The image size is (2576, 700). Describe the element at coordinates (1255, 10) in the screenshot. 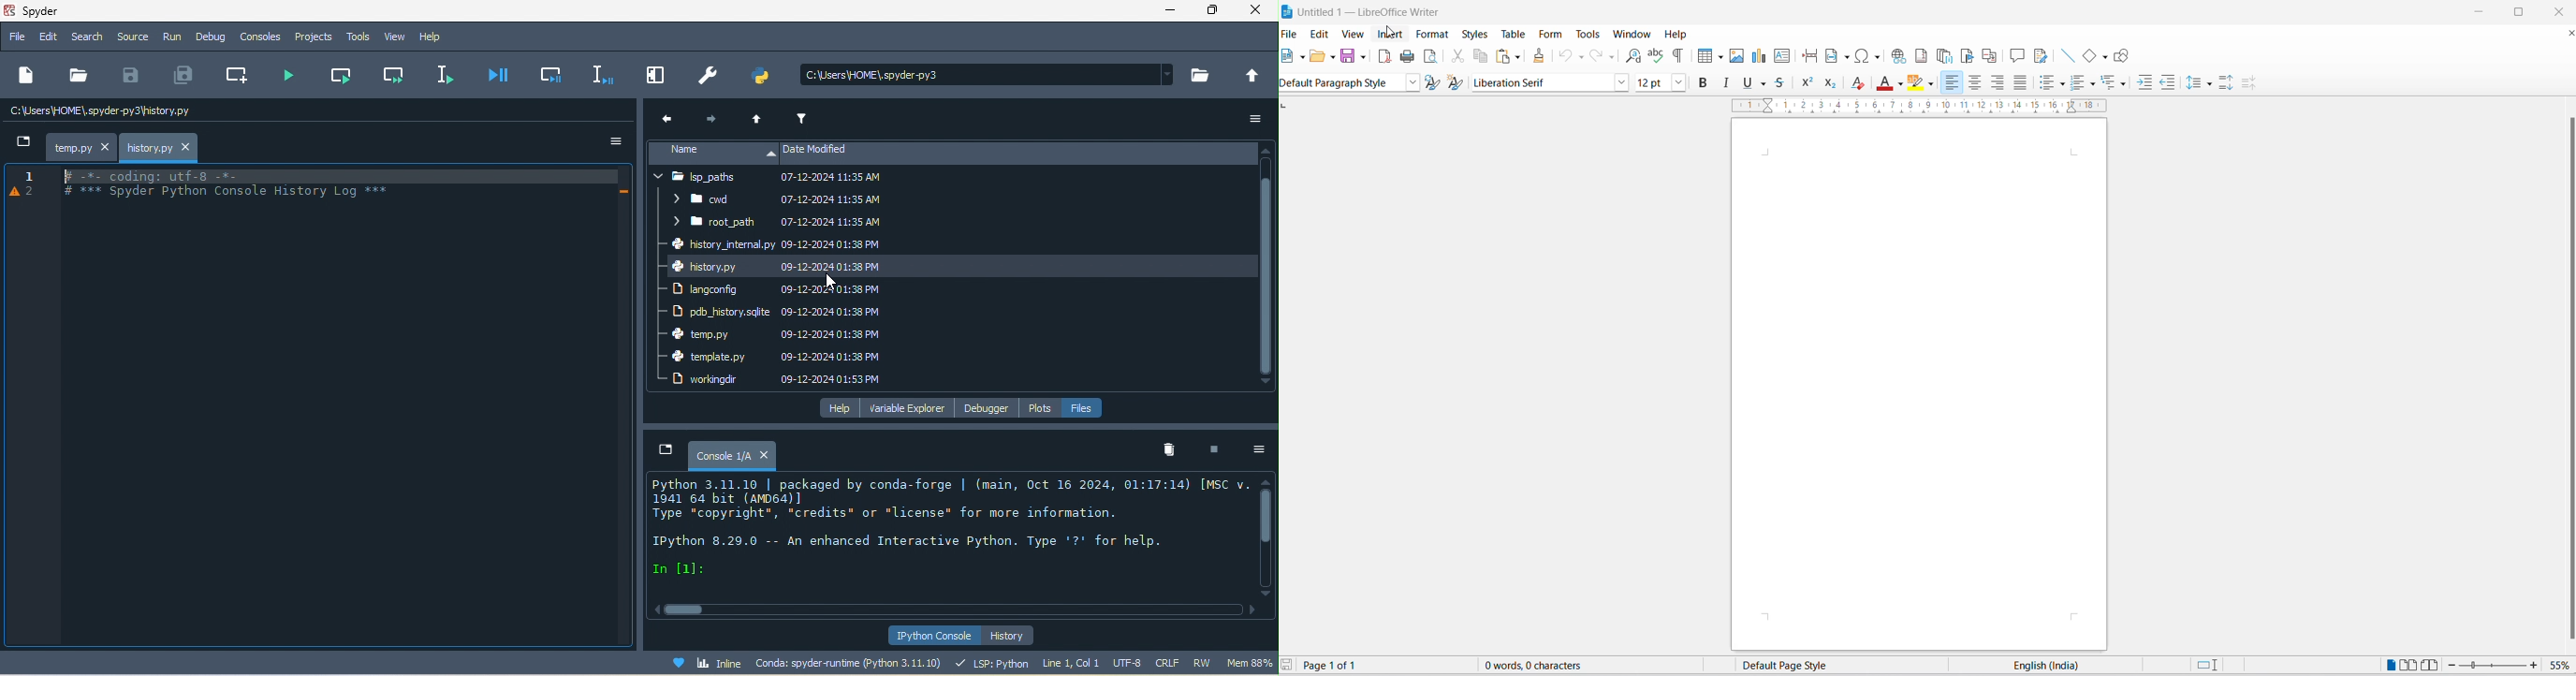

I see `close` at that location.